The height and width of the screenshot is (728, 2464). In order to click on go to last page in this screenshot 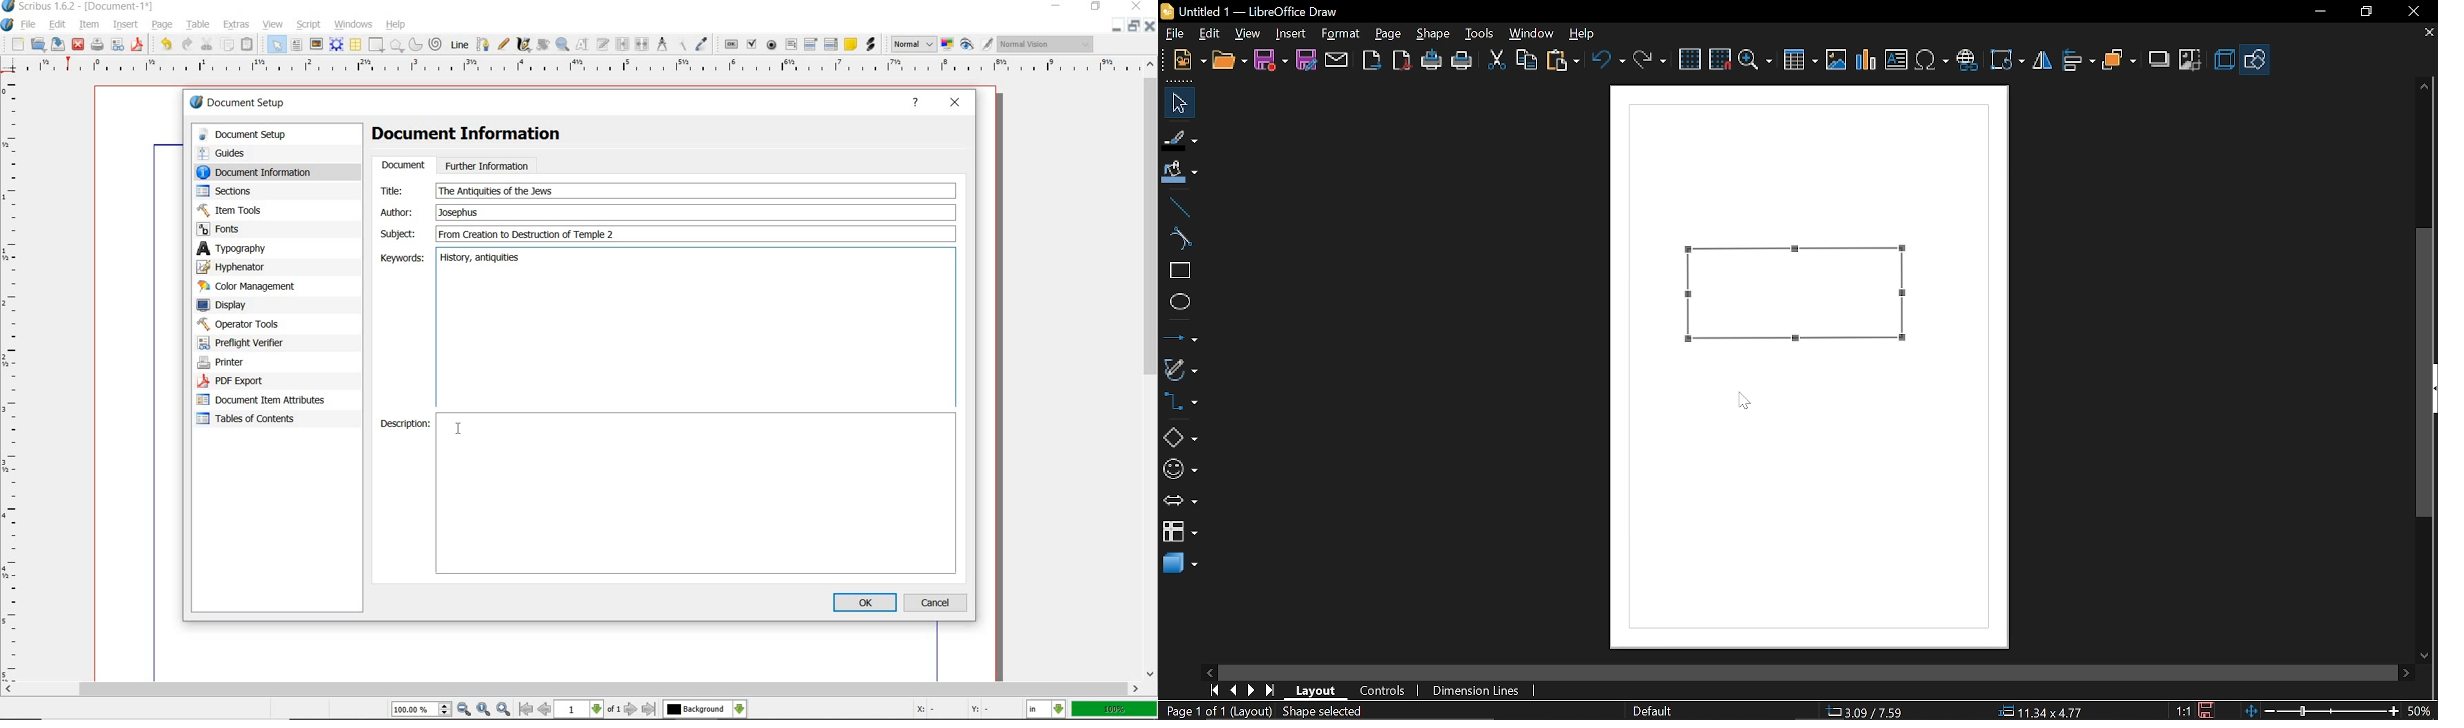, I will do `click(1272, 691)`.